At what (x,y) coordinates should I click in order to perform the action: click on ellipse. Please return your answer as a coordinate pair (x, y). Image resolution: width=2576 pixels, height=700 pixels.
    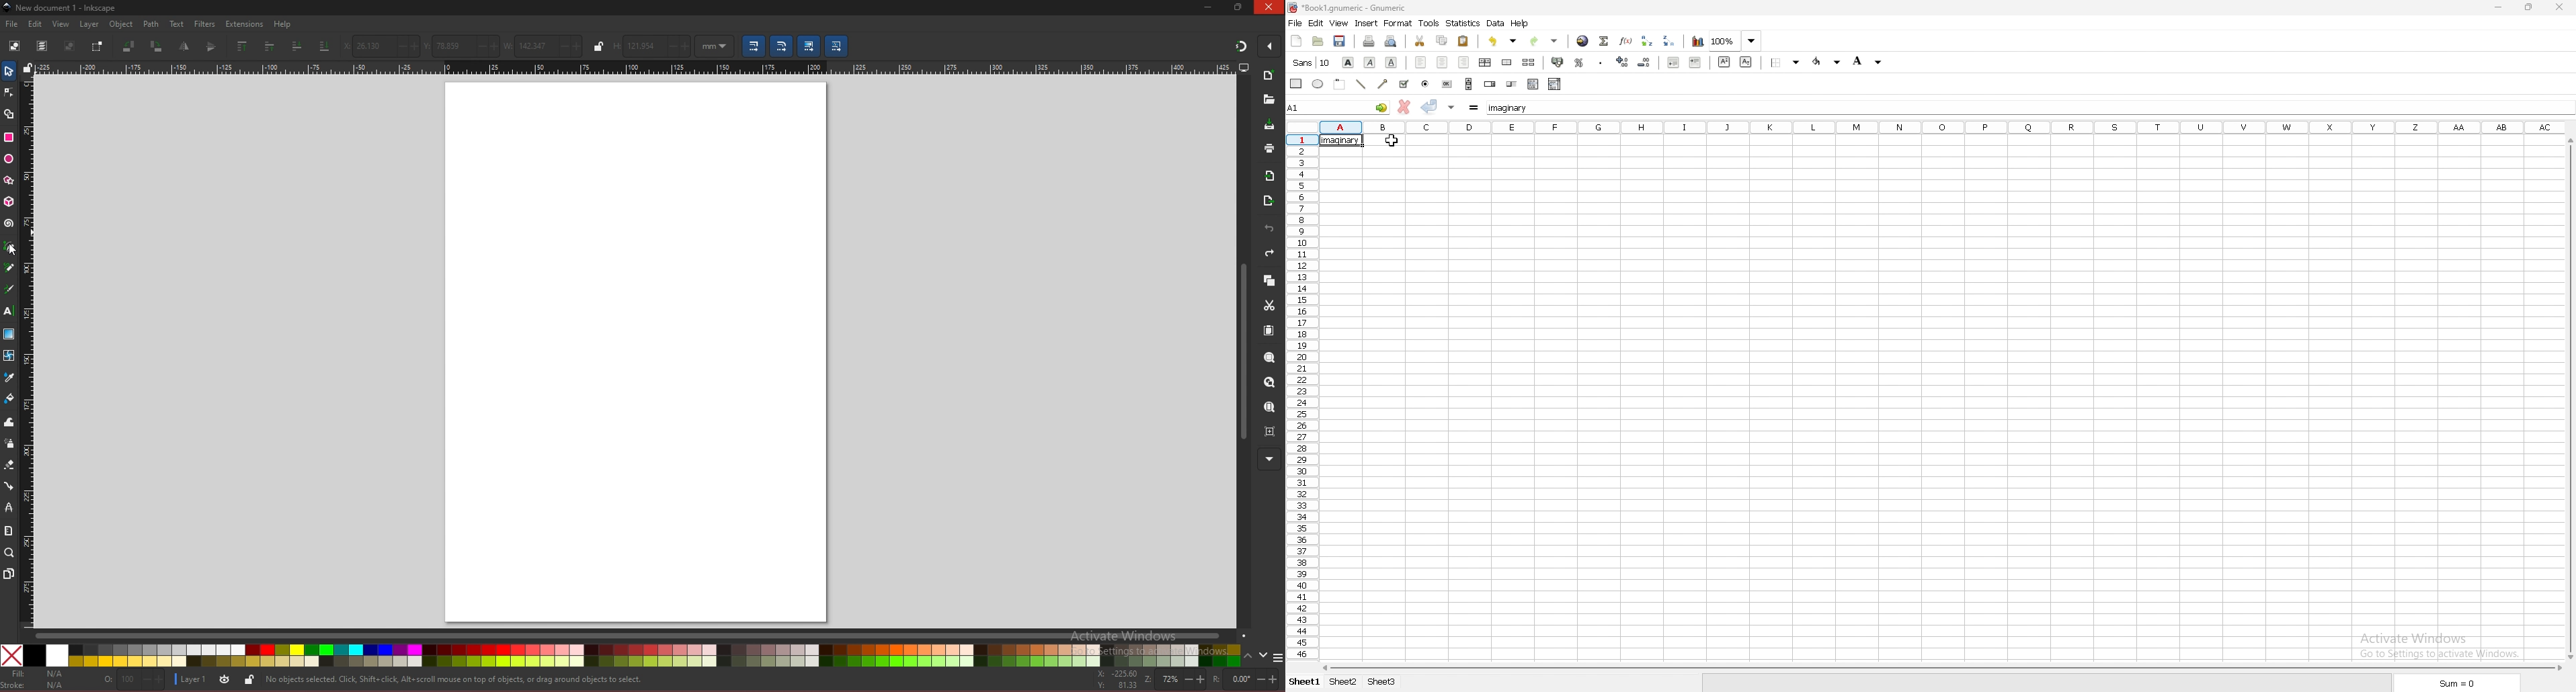
    Looking at the image, I should click on (1318, 85).